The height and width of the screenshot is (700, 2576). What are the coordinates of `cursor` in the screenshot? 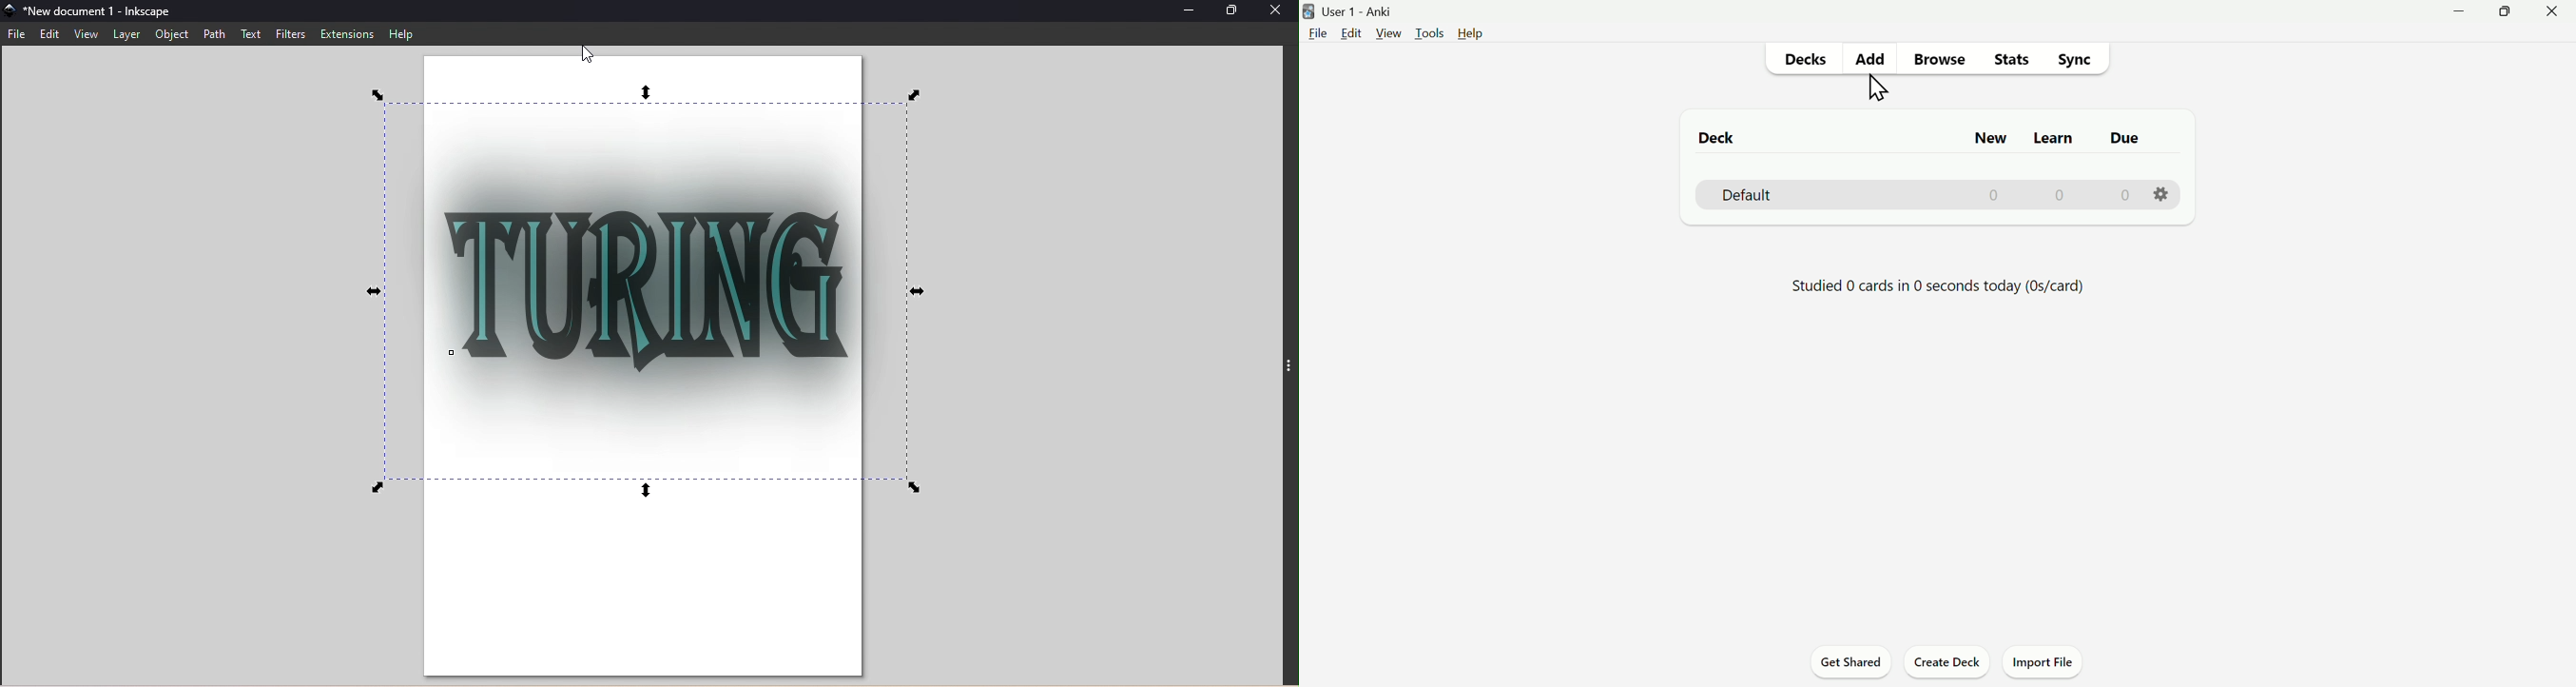 It's located at (588, 53).